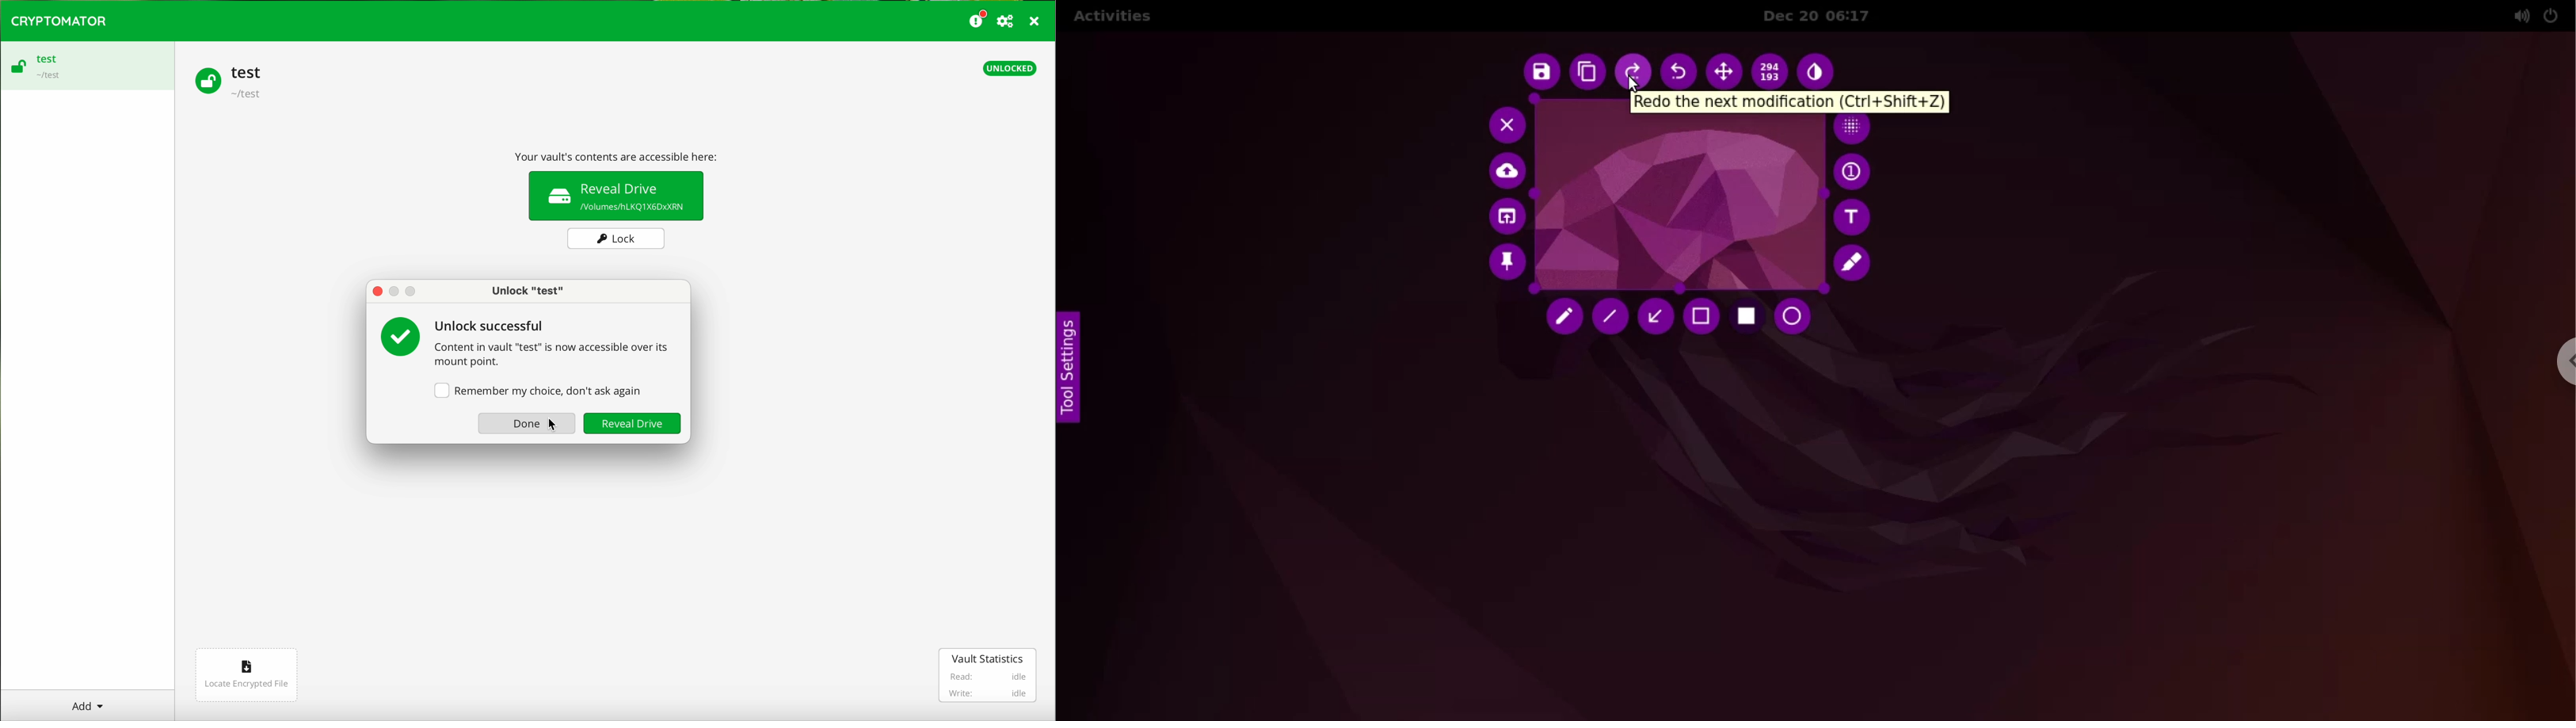 The image size is (2576, 728). Describe the element at coordinates (1828, 16) in the screenshot. I see `Dec 20 06:17` at that location.